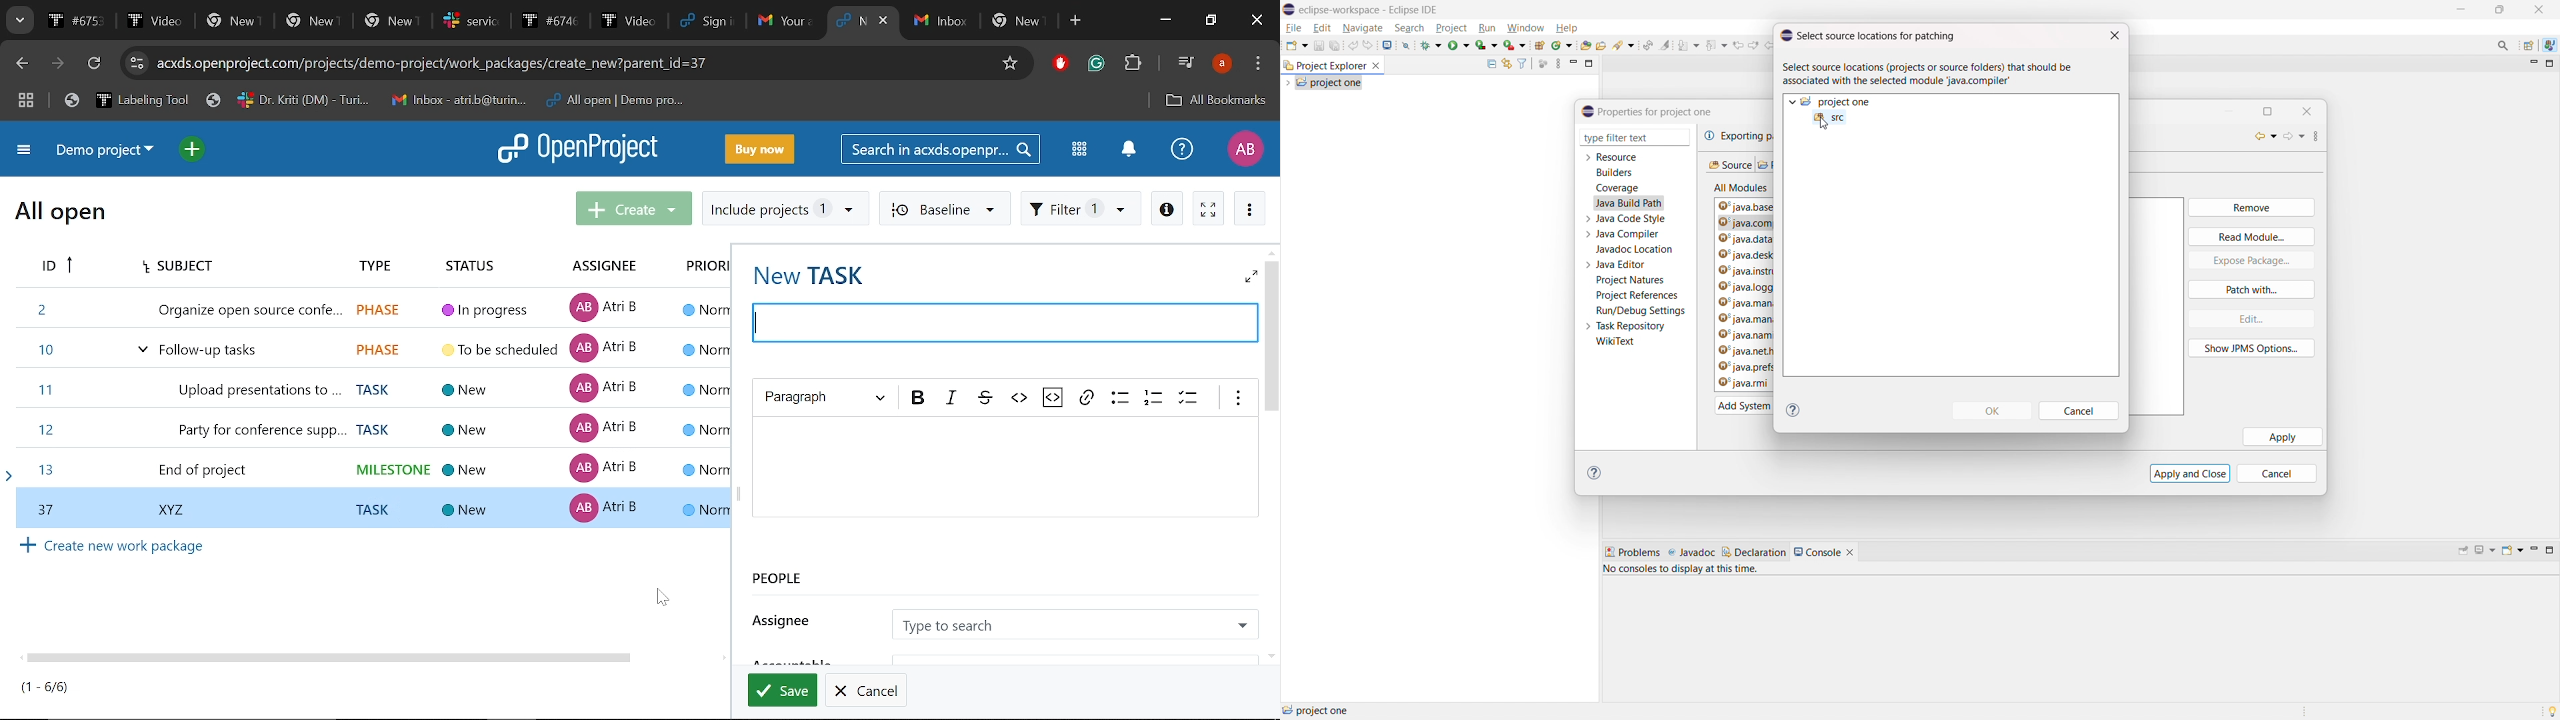  Describe the element at coordinates (1624, 45) in the screenshot. I see `search` at that location.